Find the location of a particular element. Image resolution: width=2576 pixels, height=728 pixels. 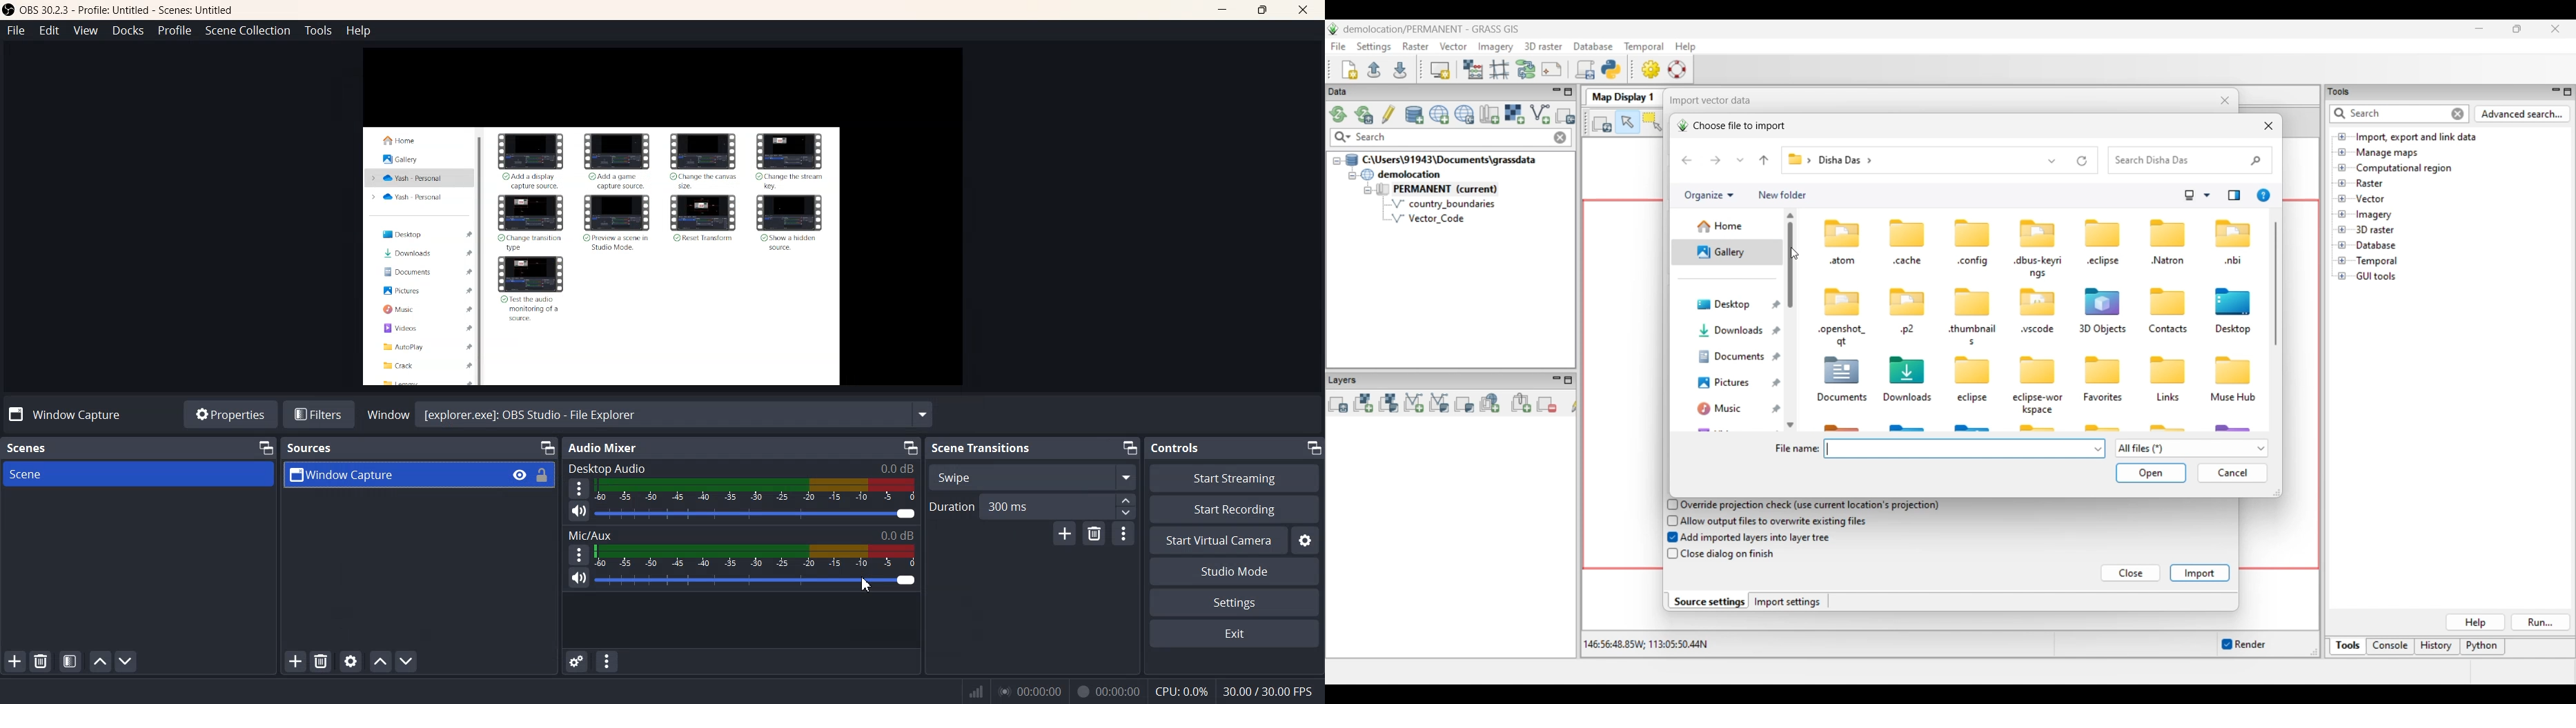

Desktop Audio 0.0 dB is located at coordinates (741, 468).